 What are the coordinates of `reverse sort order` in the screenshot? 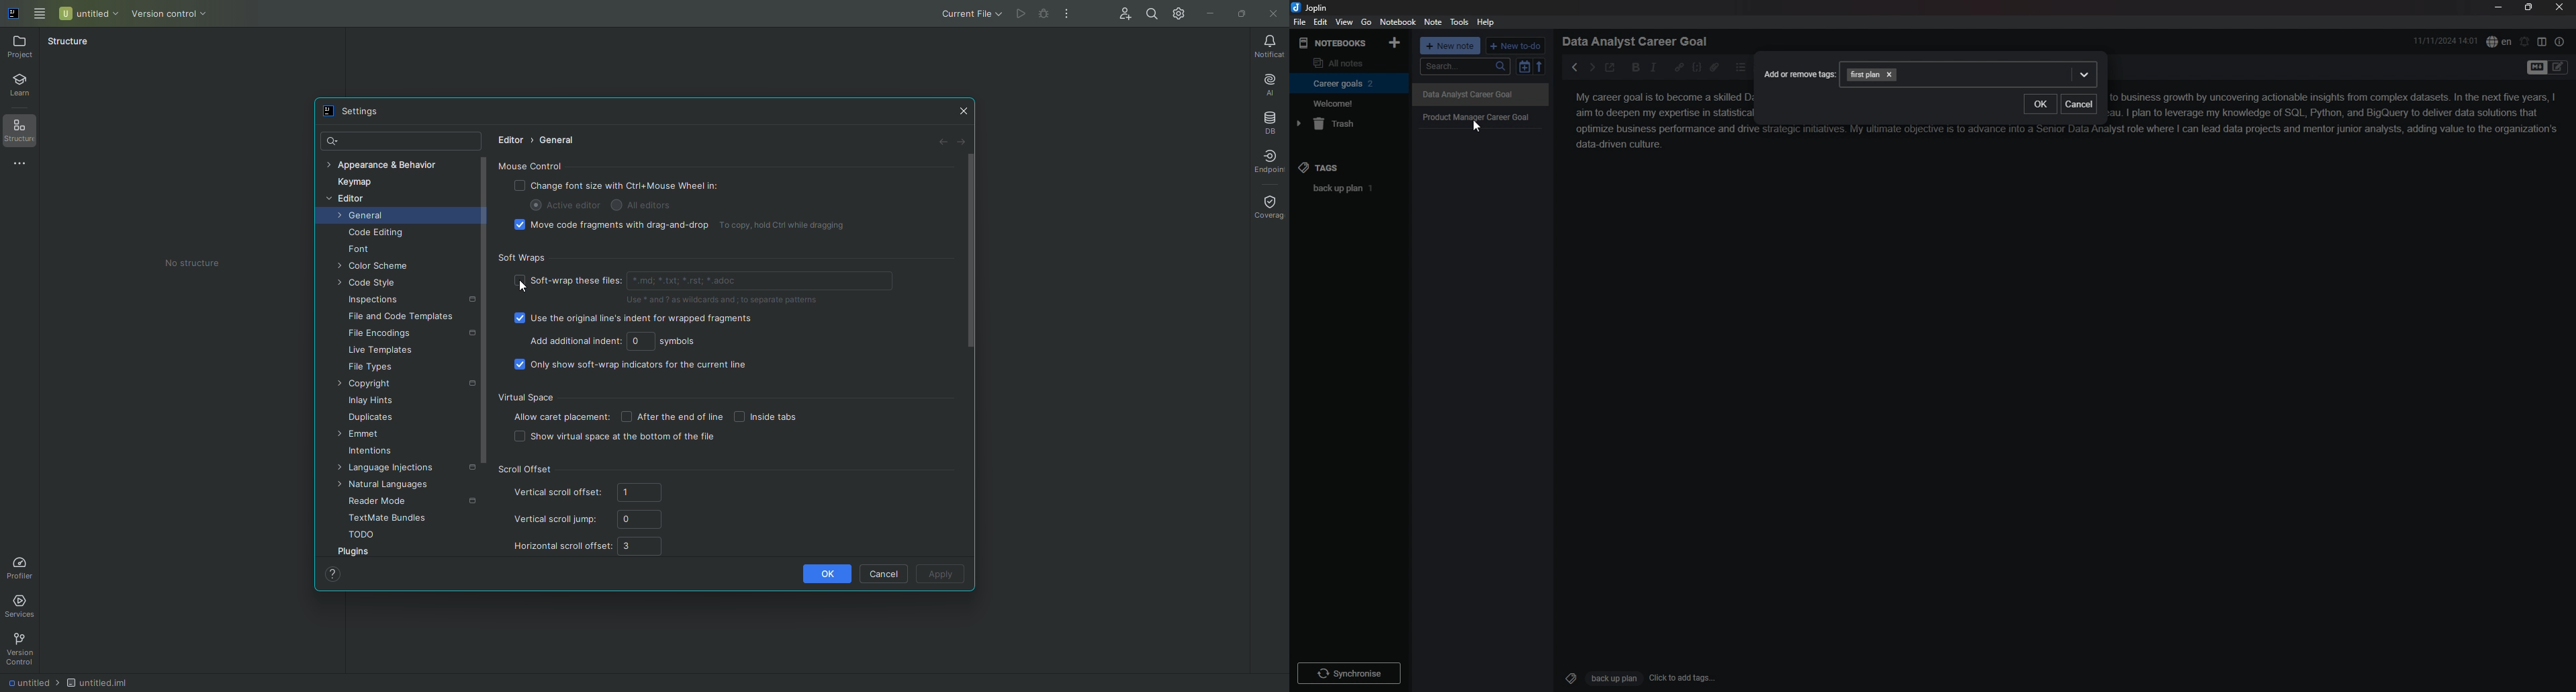 It's located at (1540, 66).